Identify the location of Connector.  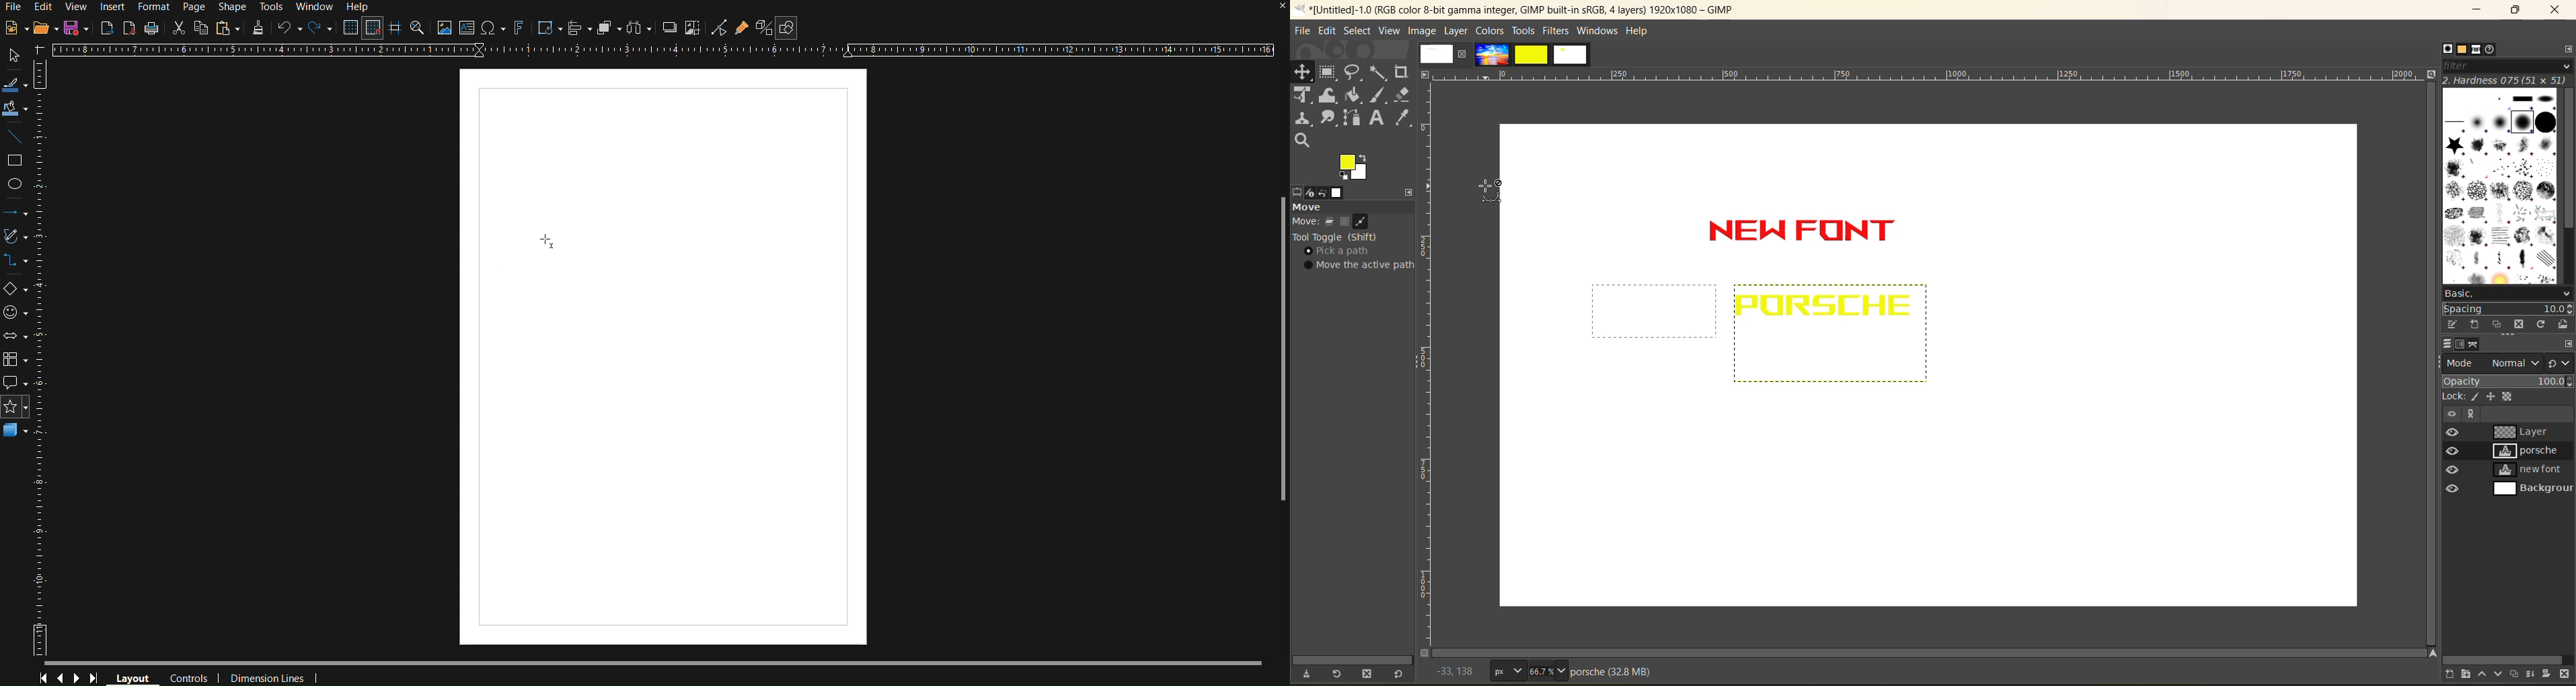
(17, 266).